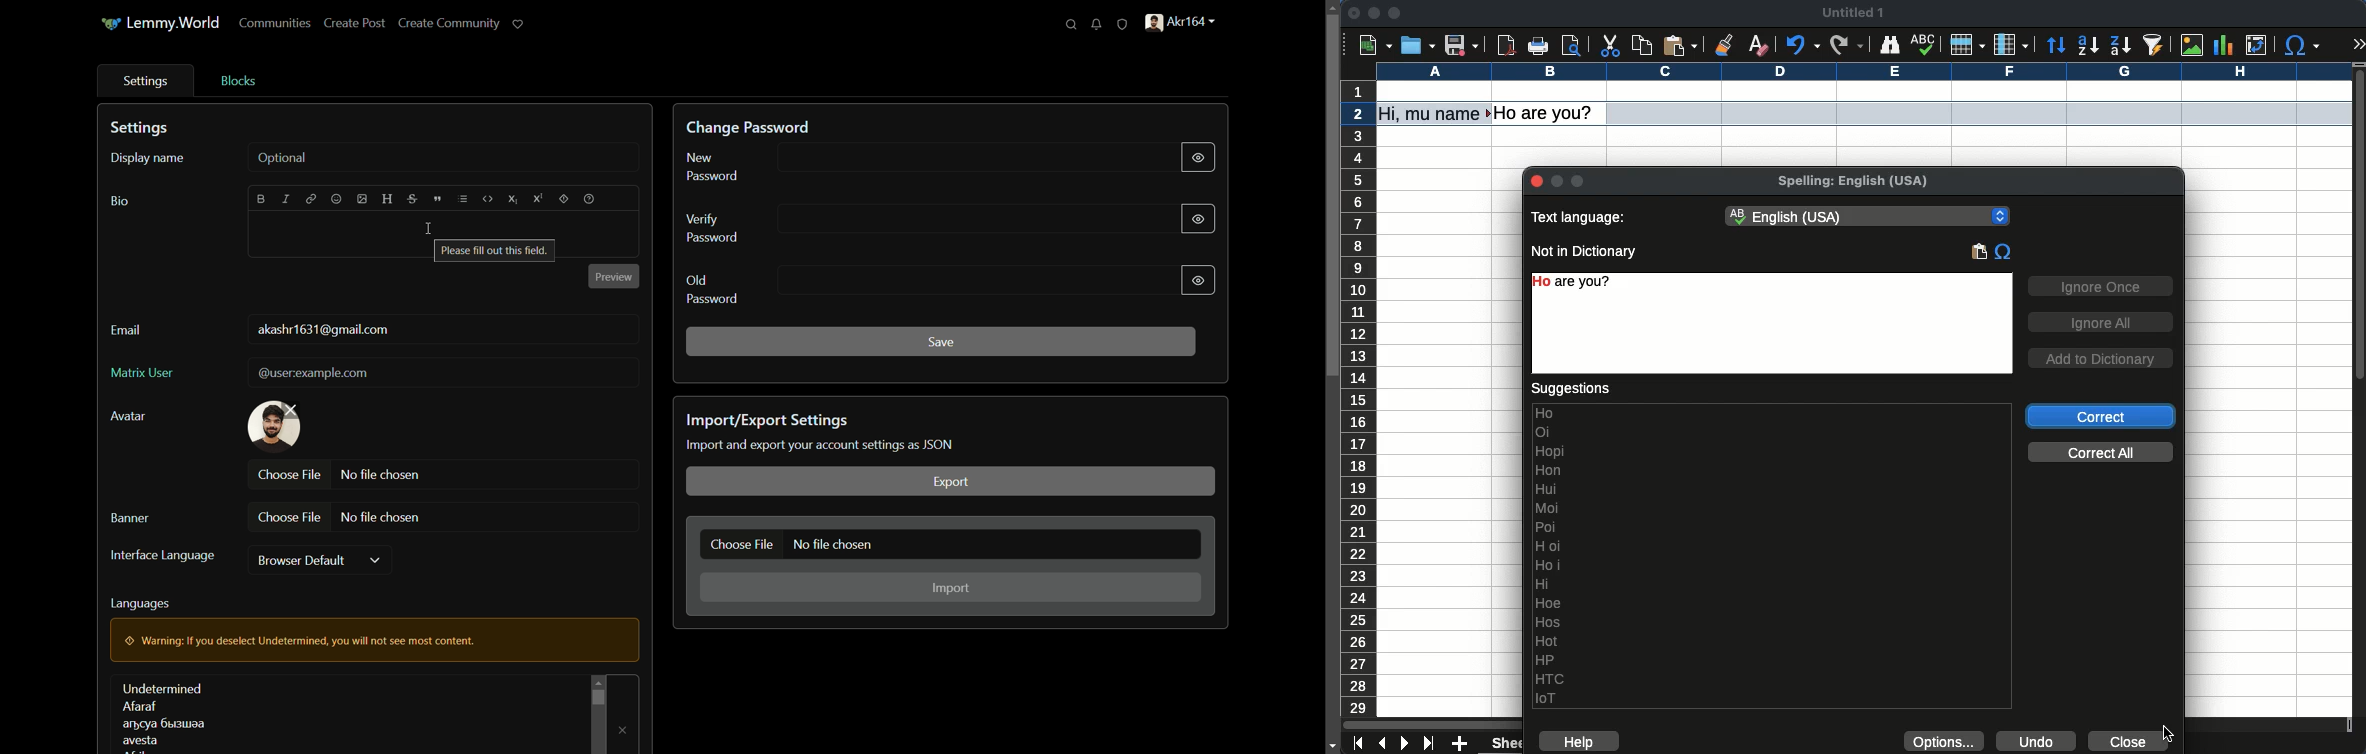  I want to click on options, so click(1945, 740).